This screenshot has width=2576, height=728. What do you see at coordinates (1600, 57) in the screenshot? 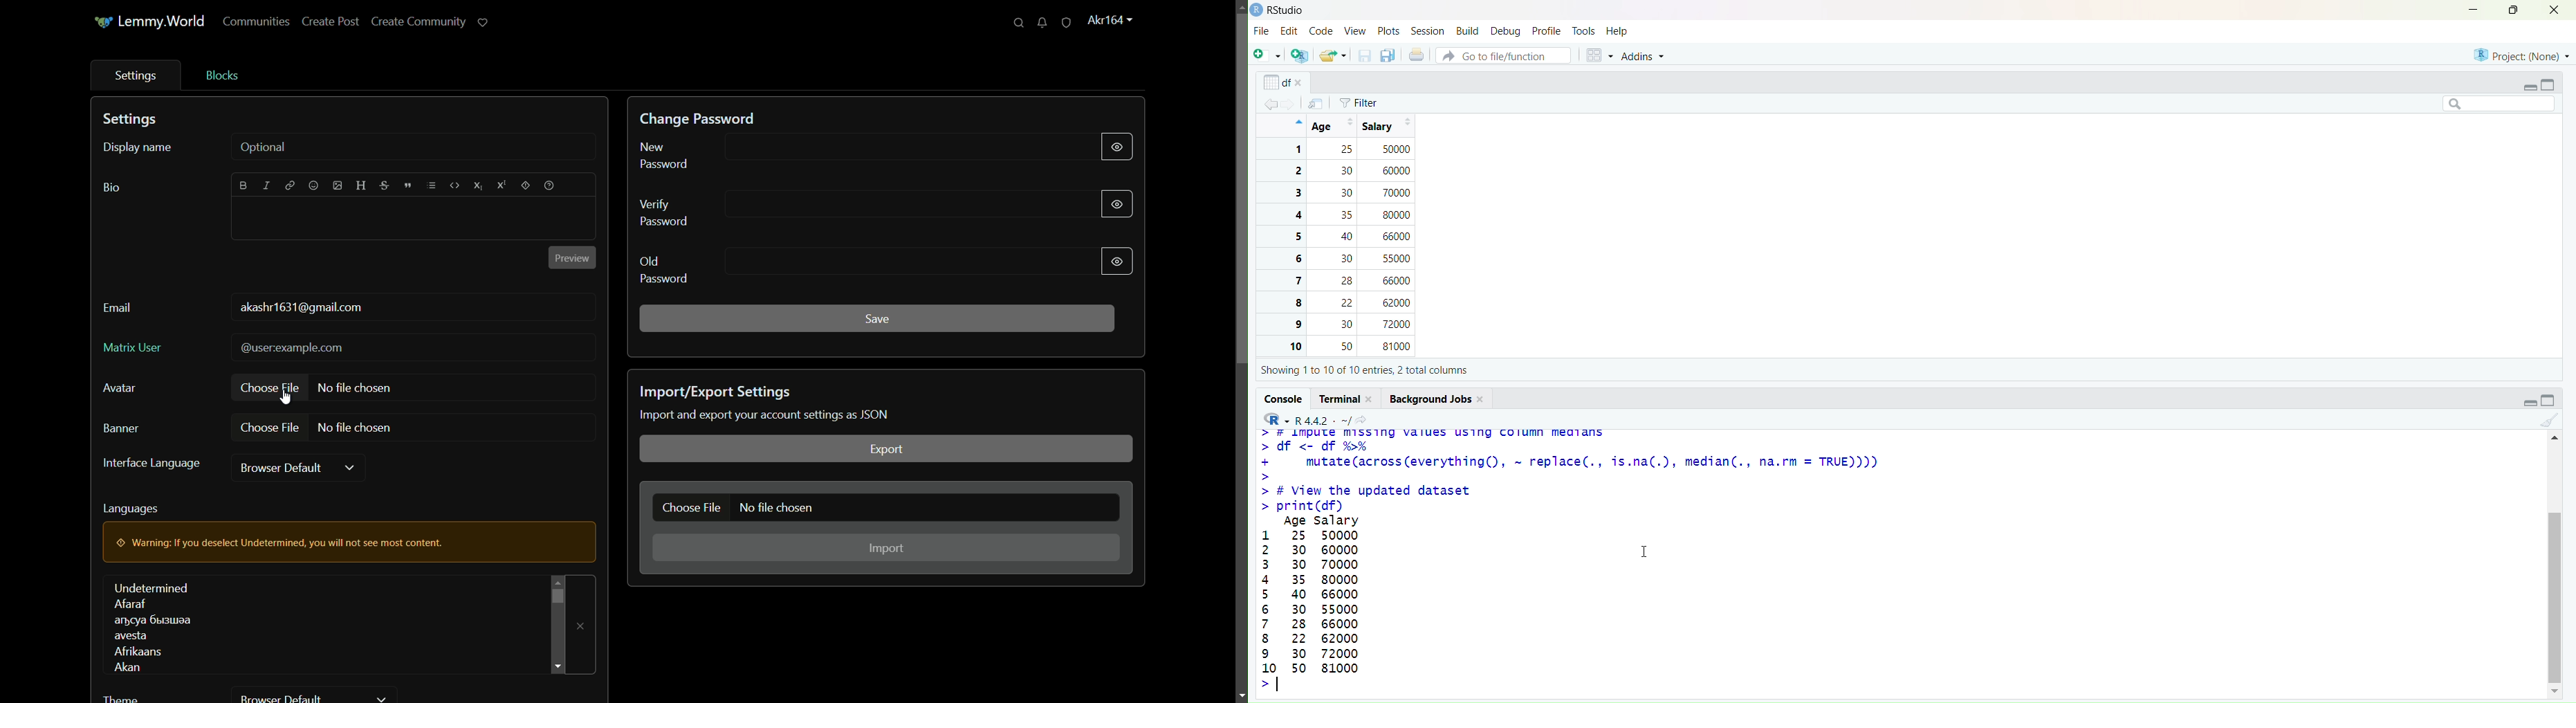
I see `workspace panes` at bounding box center [1600, 57].